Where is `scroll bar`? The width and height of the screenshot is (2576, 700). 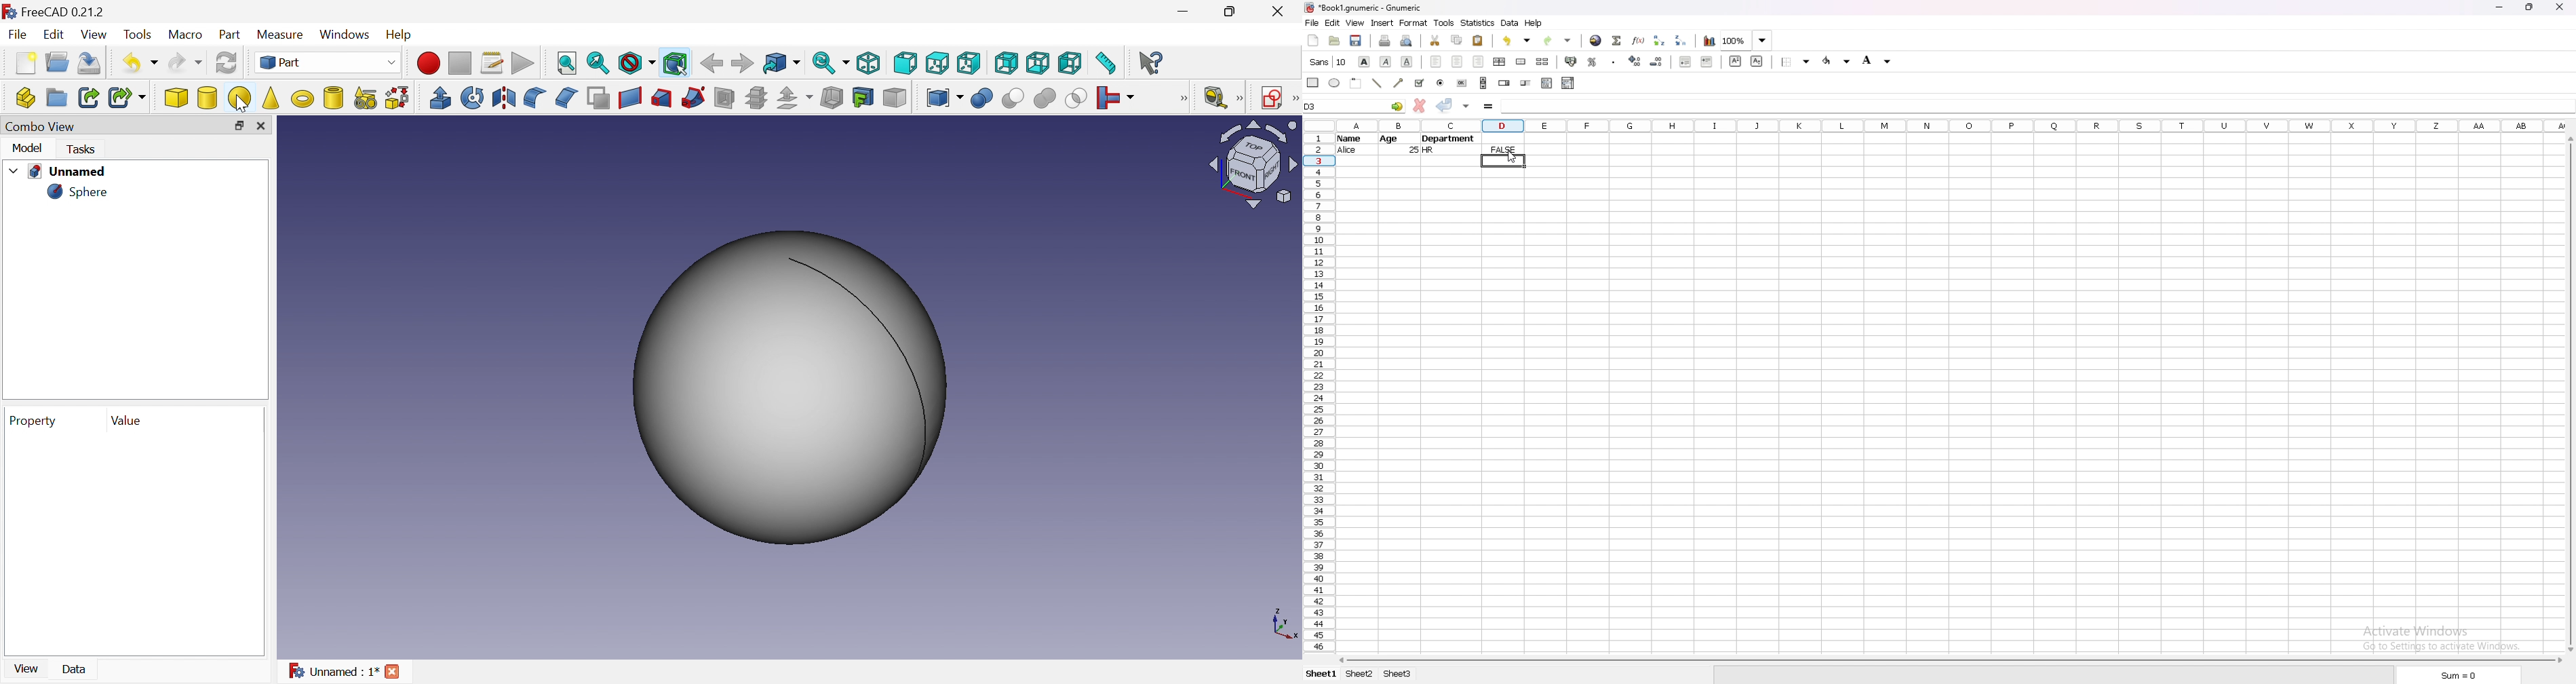
scroll bar is located at coordinates (2570, 395).